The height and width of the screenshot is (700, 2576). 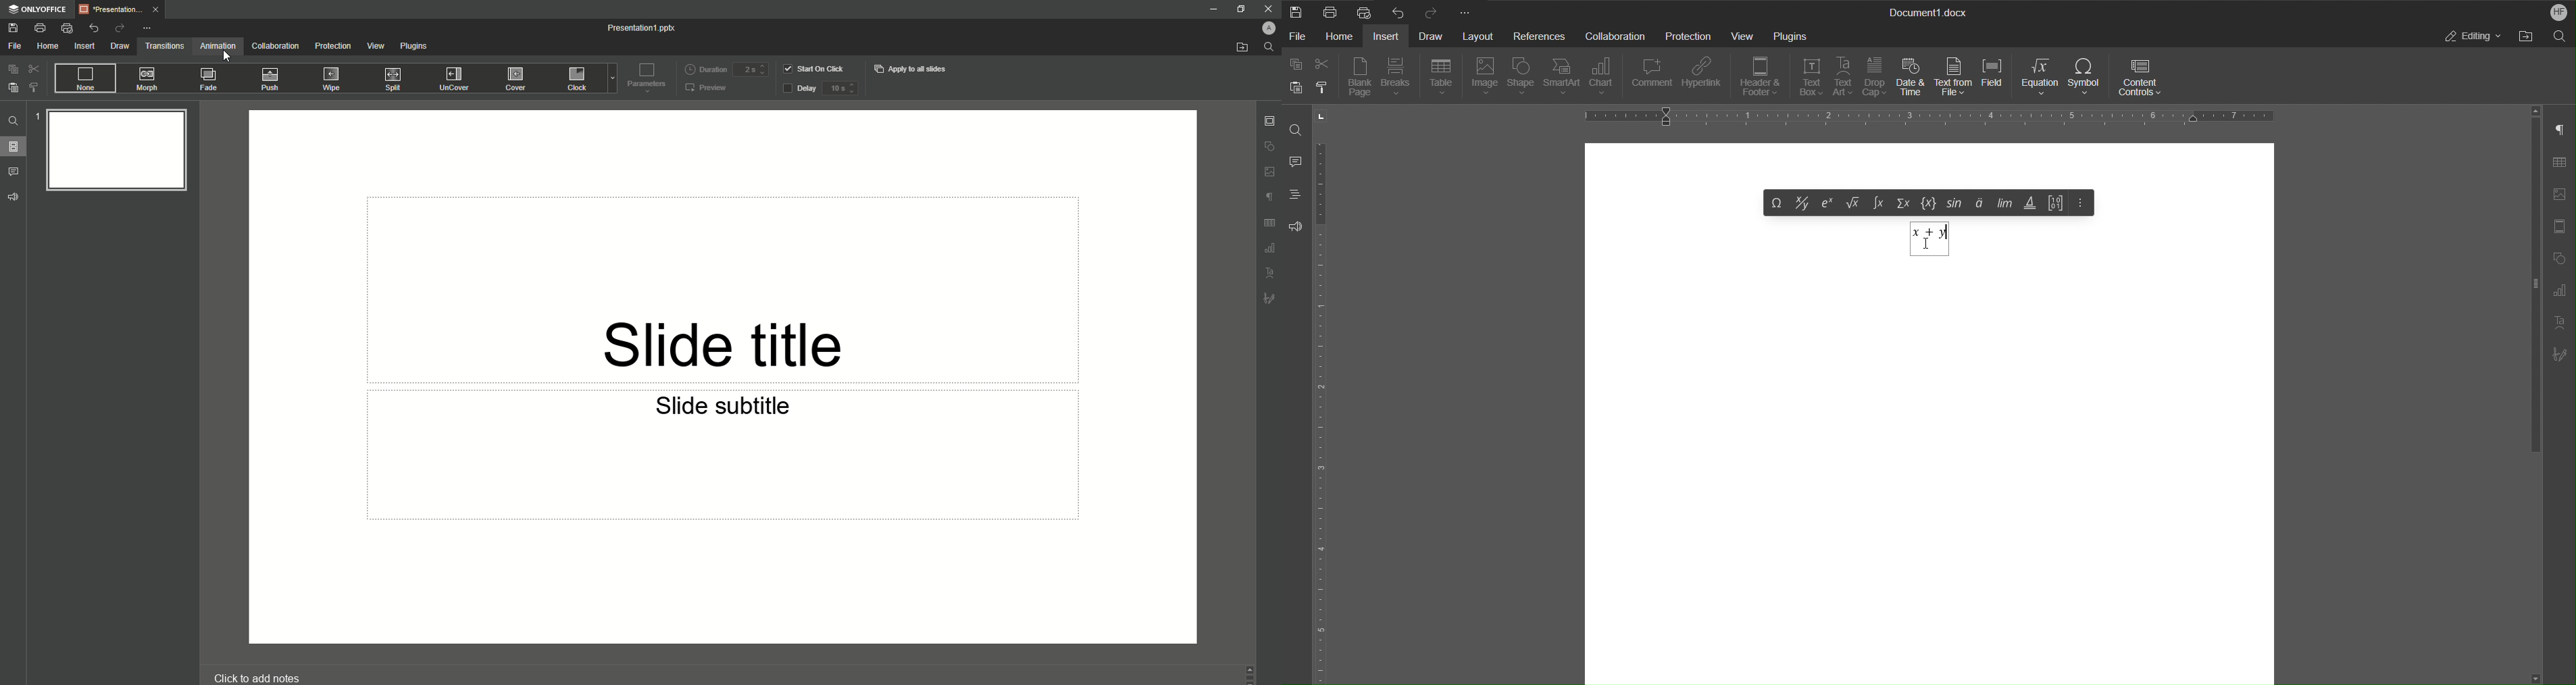 What do you see at coordinates (1323, 88) in the screenshot?
I see `Copy Style` at bounding box center [1323, 88].